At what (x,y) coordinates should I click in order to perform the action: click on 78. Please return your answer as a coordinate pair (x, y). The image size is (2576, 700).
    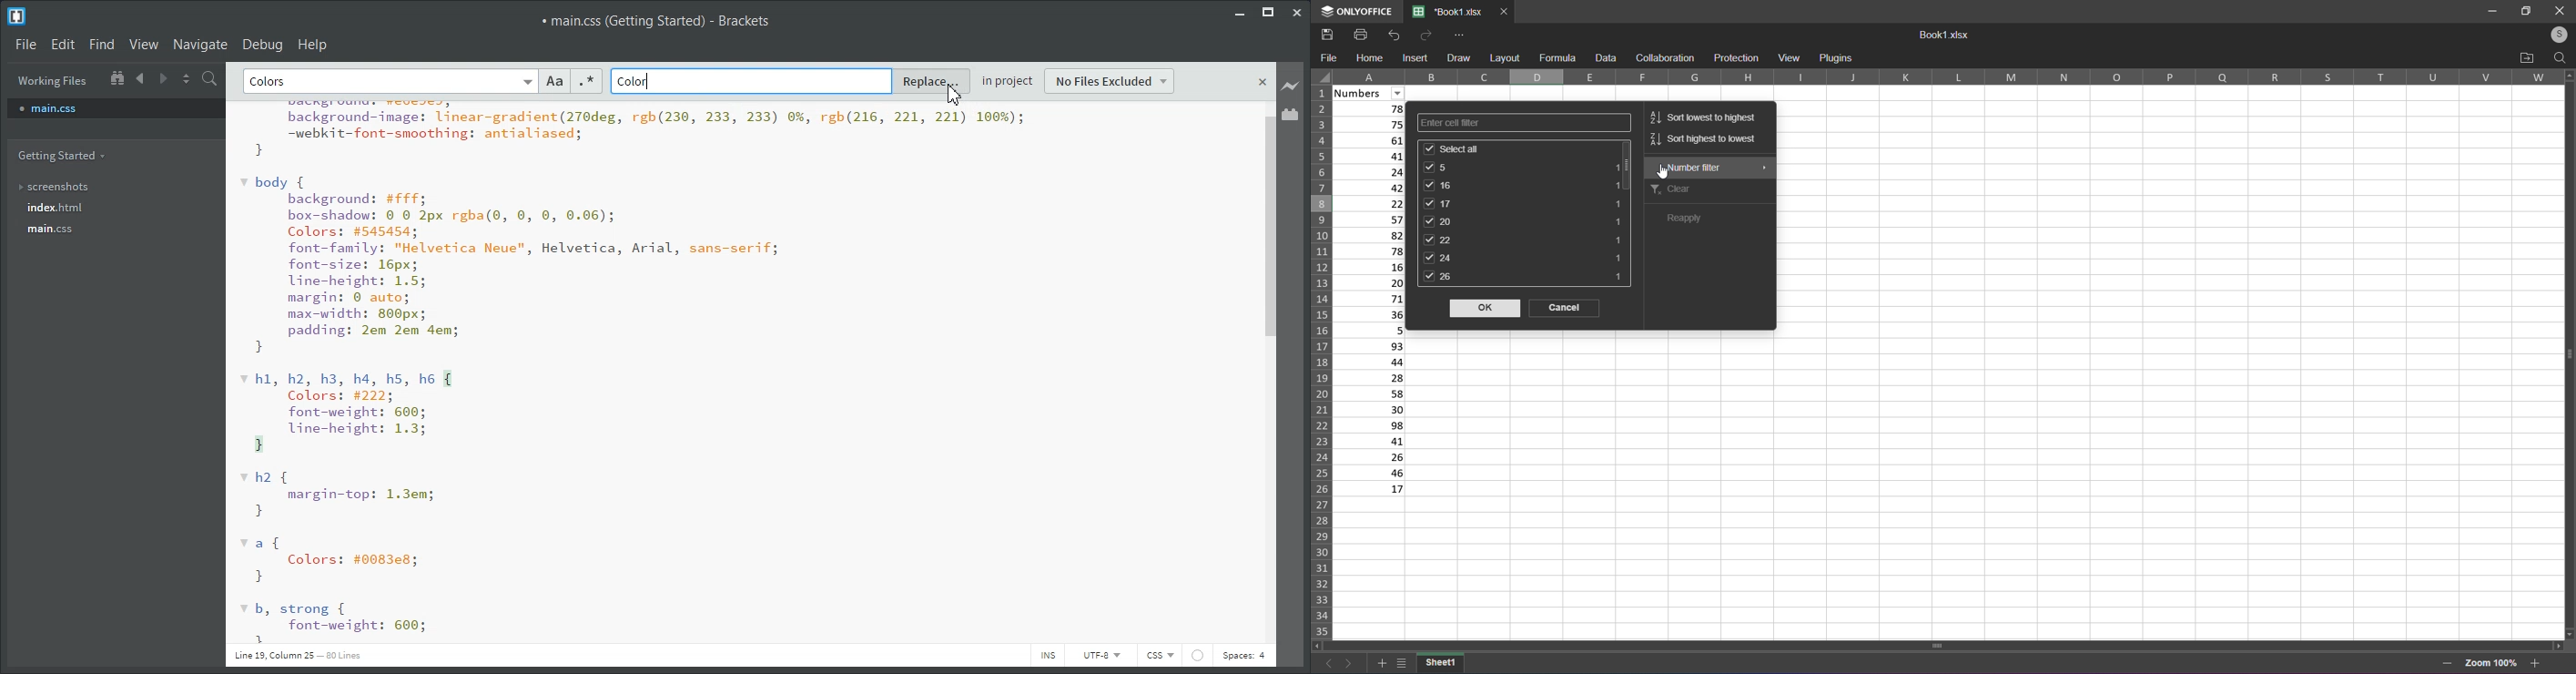
    Looking at the image, I should click on (1371, 109).